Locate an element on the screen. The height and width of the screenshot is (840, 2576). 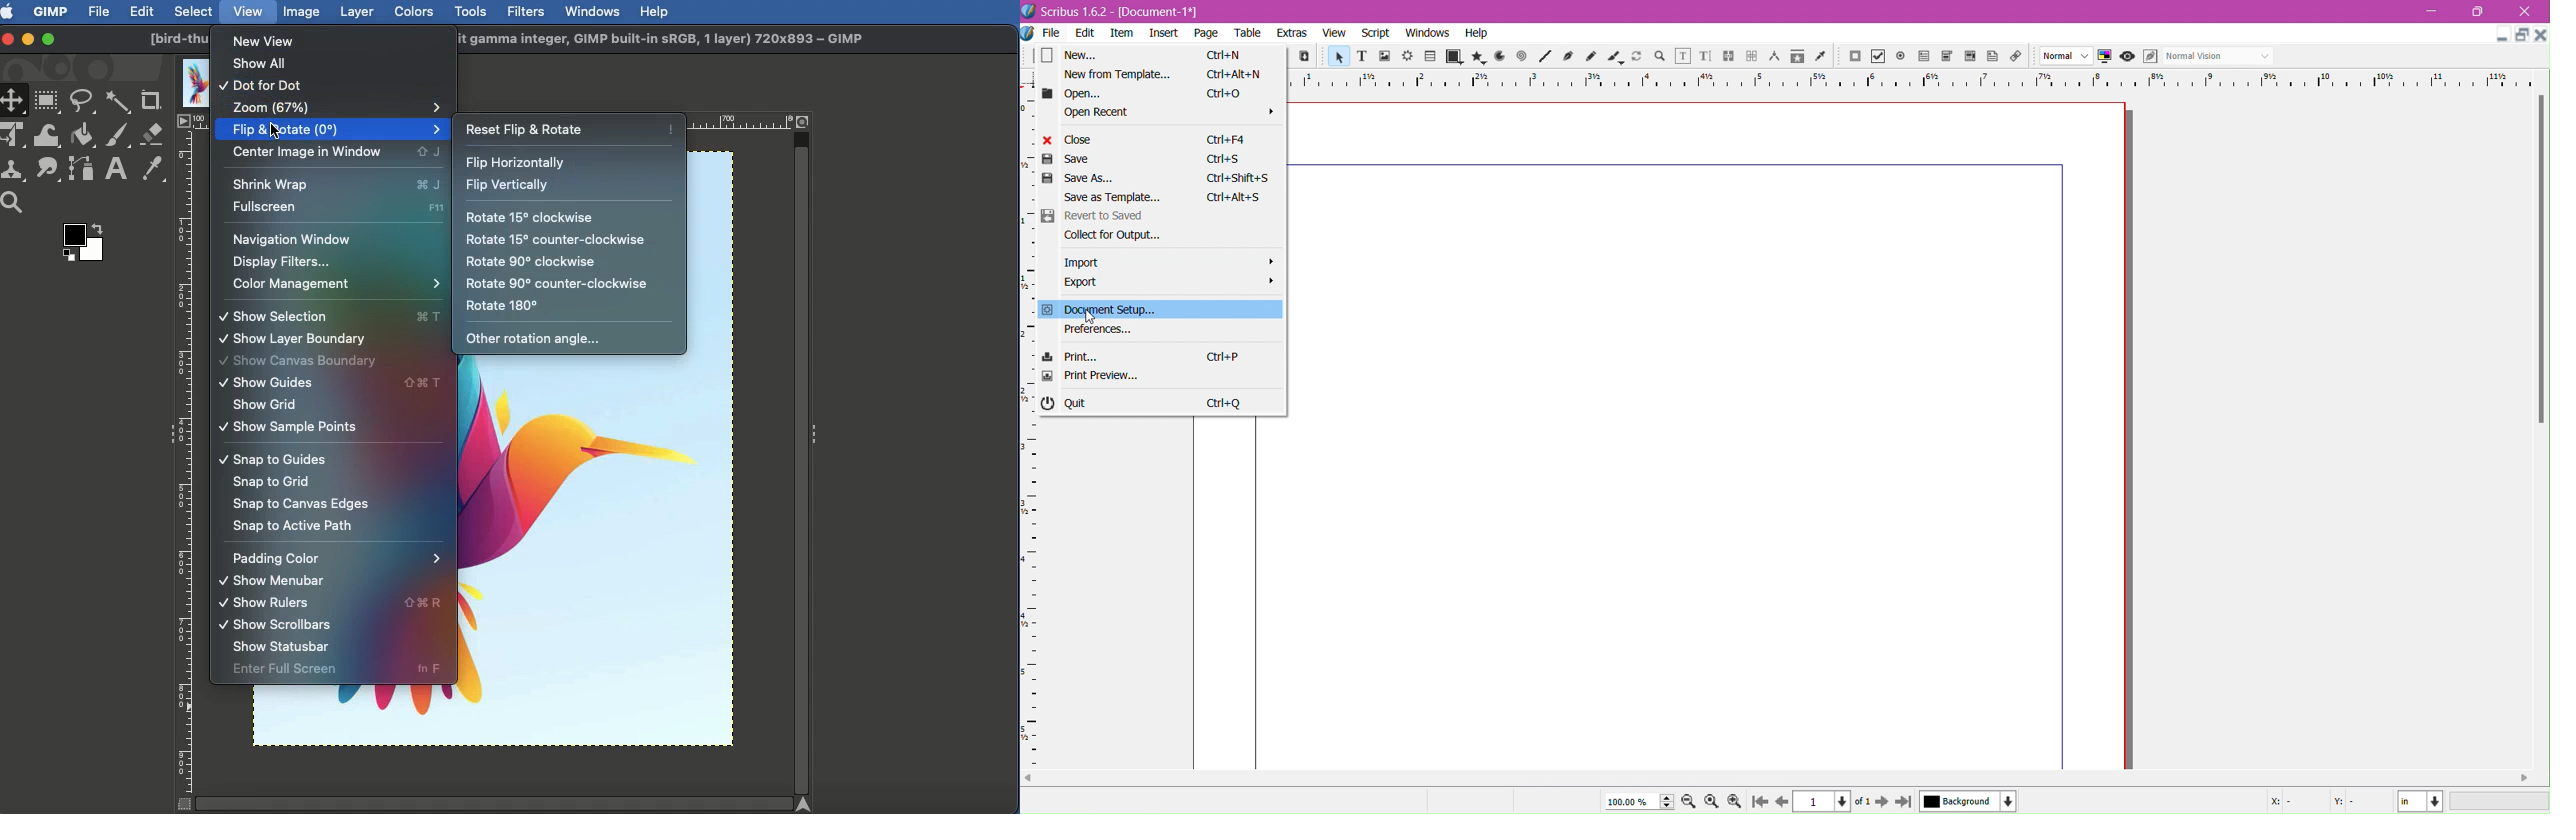
image preview quality is located at coordinates (2067, 57).